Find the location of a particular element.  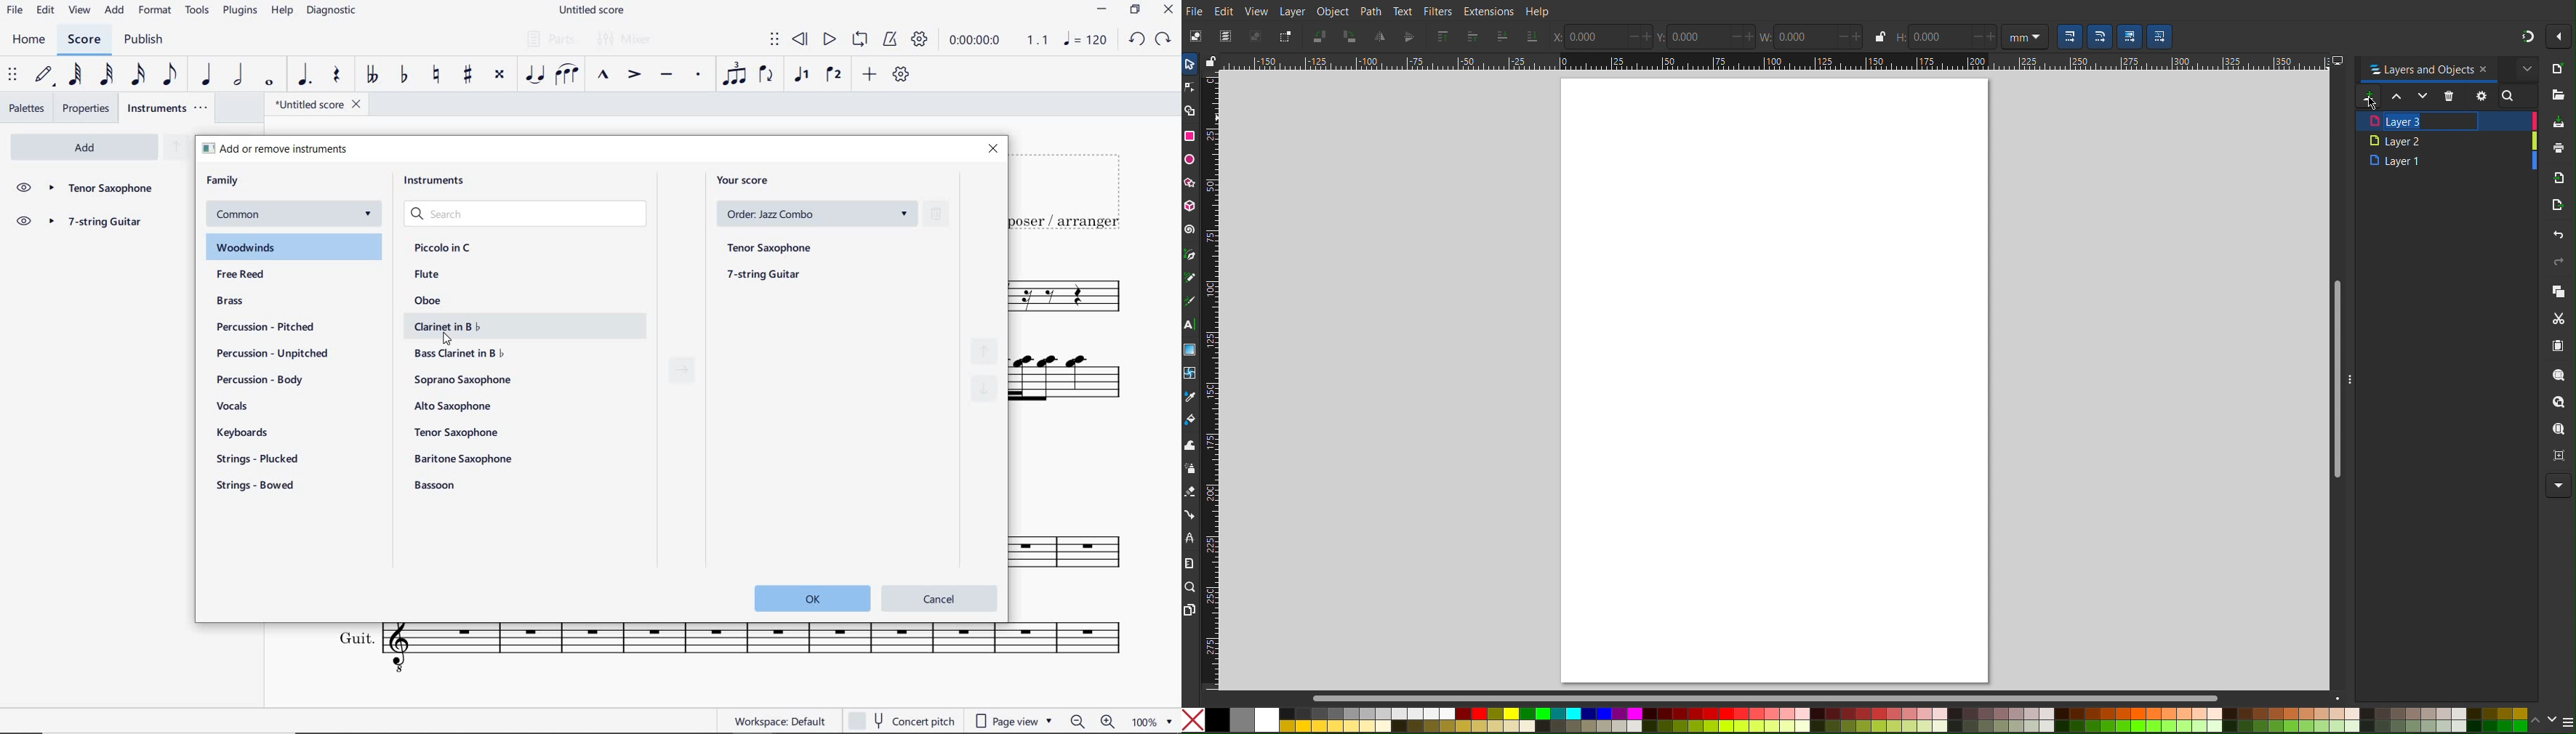

cursor is located at coordinates (448, 340).